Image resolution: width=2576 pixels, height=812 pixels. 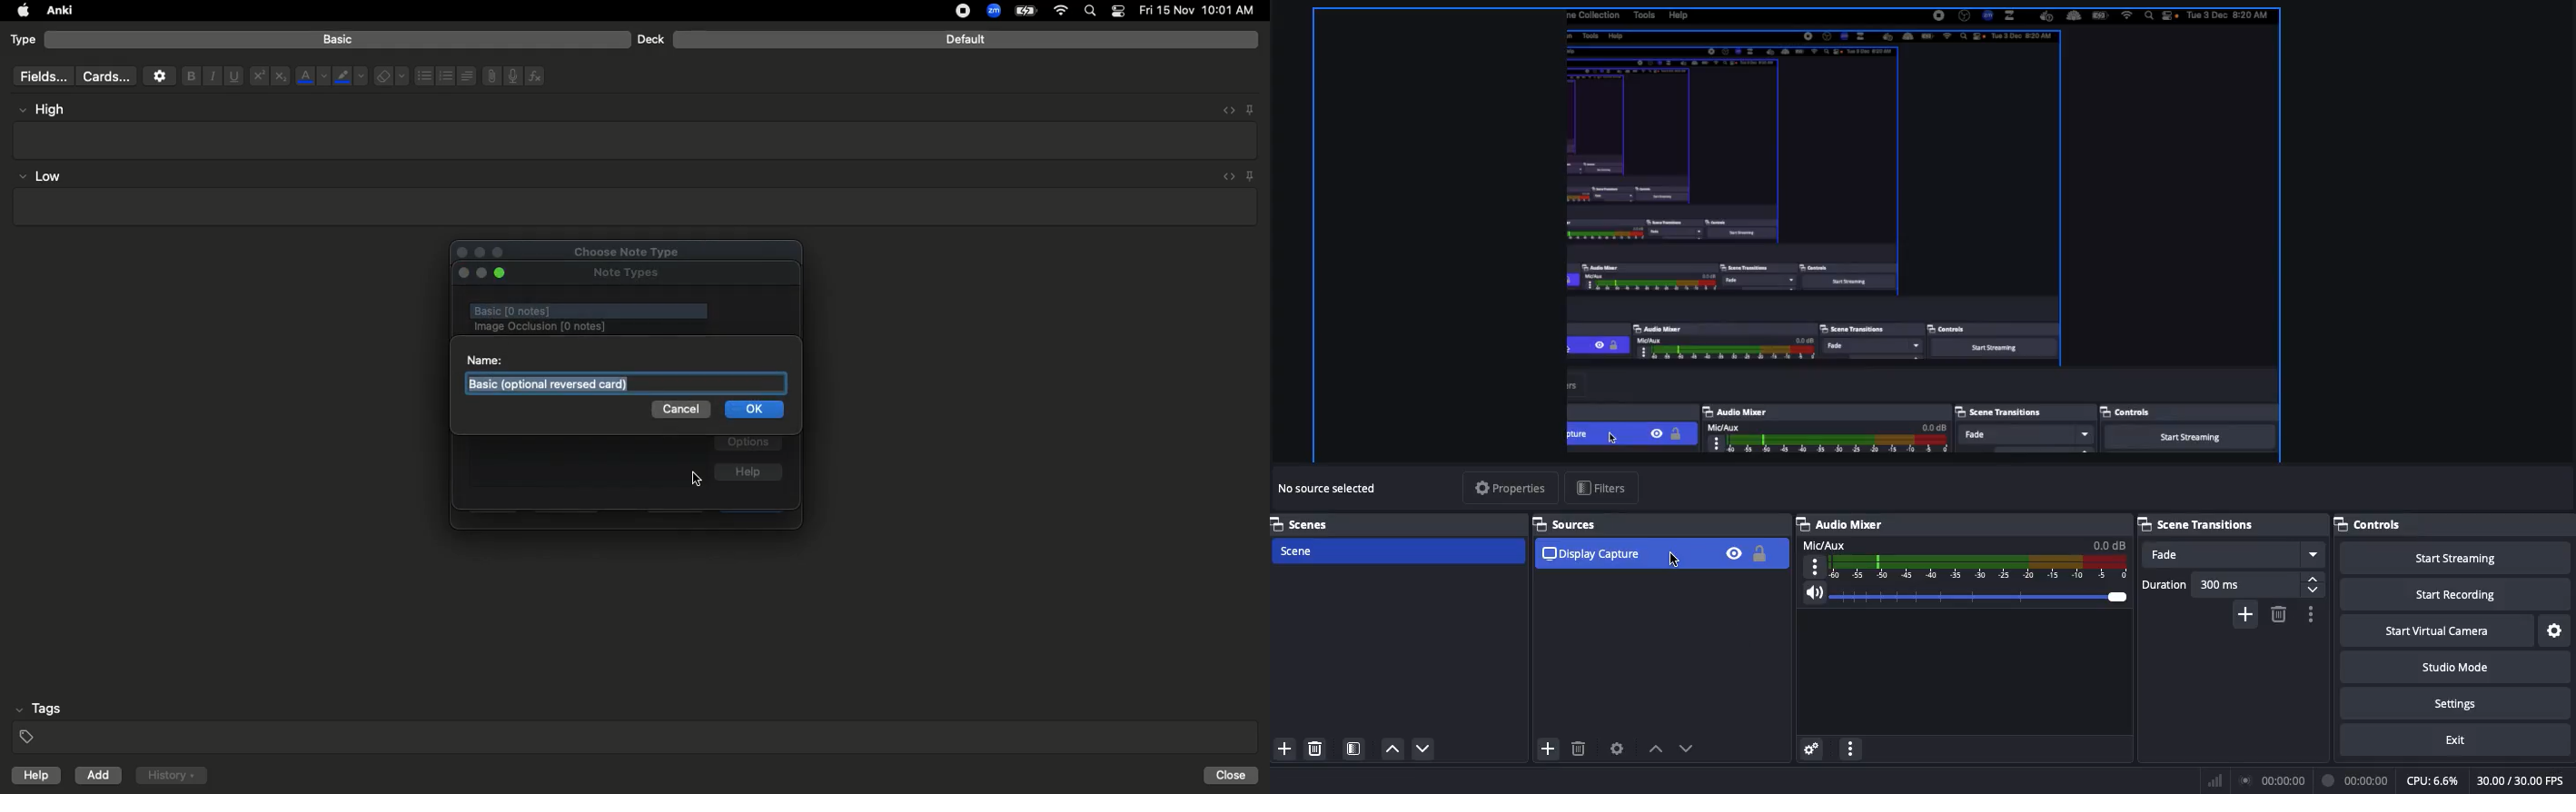 I want to click on Settings, so click(x=2555, y=630).